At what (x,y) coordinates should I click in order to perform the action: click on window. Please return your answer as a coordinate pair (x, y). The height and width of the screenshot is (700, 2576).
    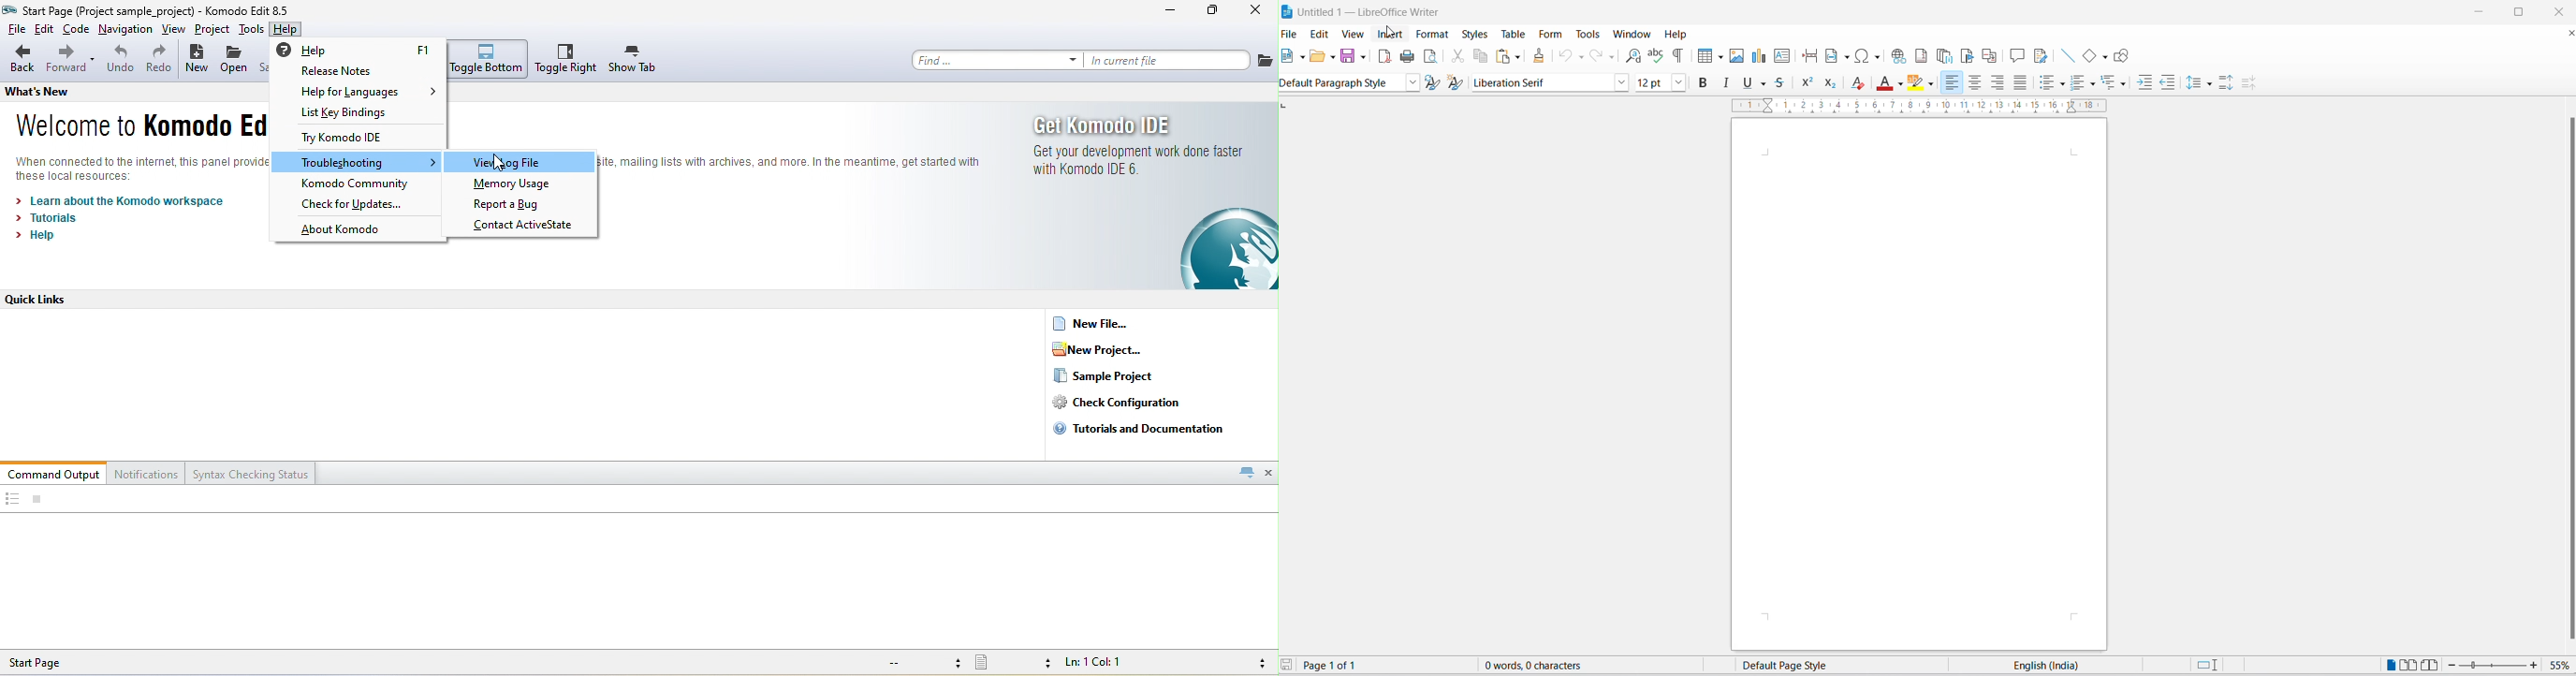
    Looking at the image, I should click on (1631, 34).